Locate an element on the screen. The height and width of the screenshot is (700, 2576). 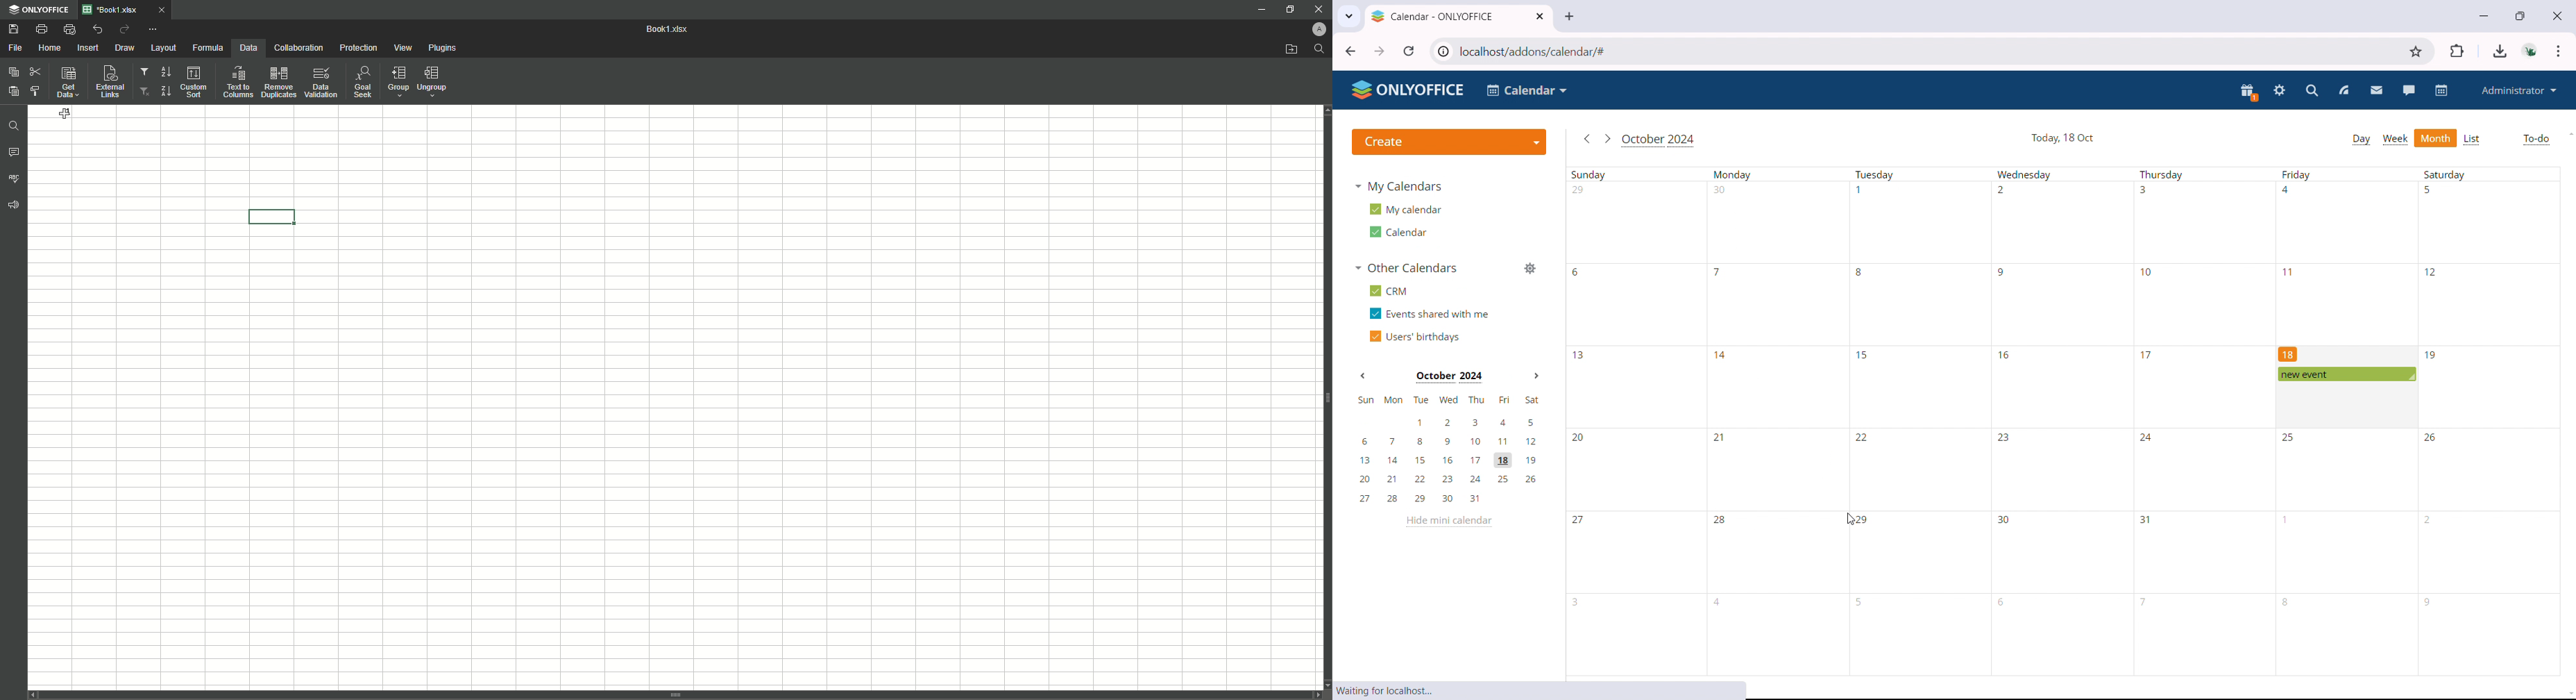
ONLYOFFICE is located at coordinates (40, 10).